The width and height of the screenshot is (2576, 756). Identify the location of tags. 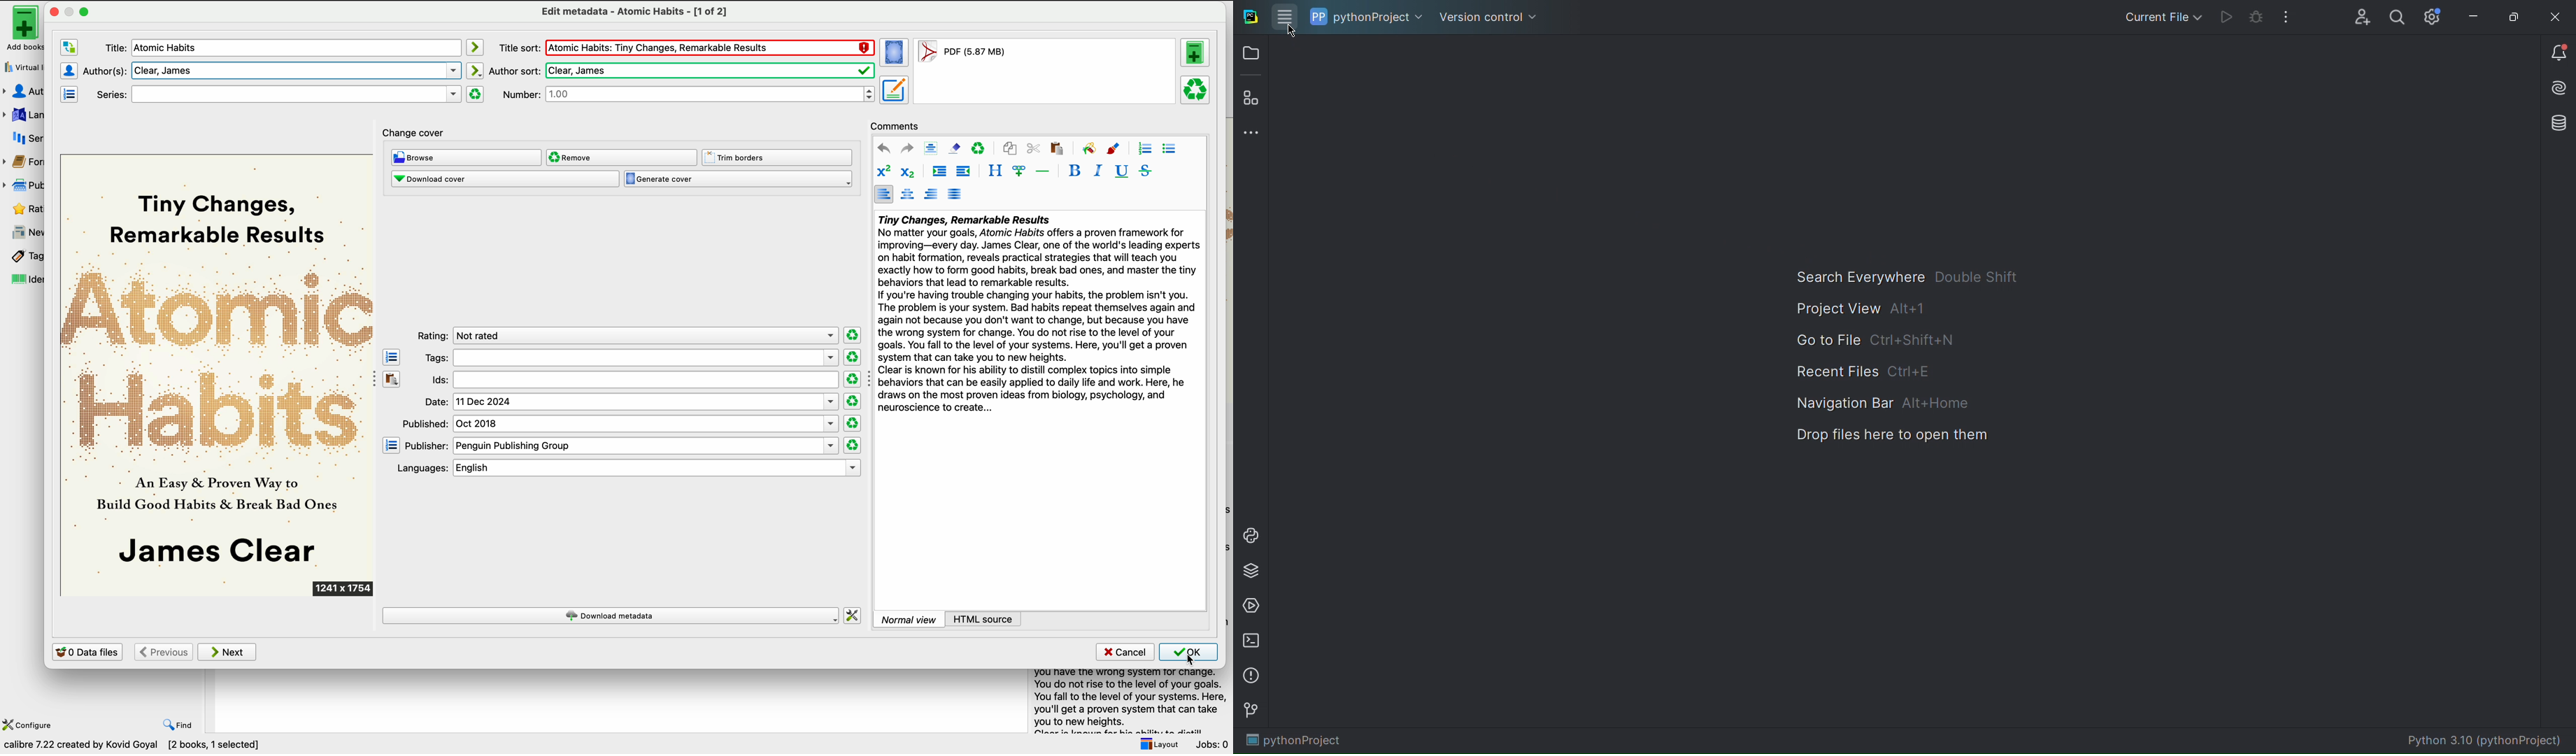
(22, 256).